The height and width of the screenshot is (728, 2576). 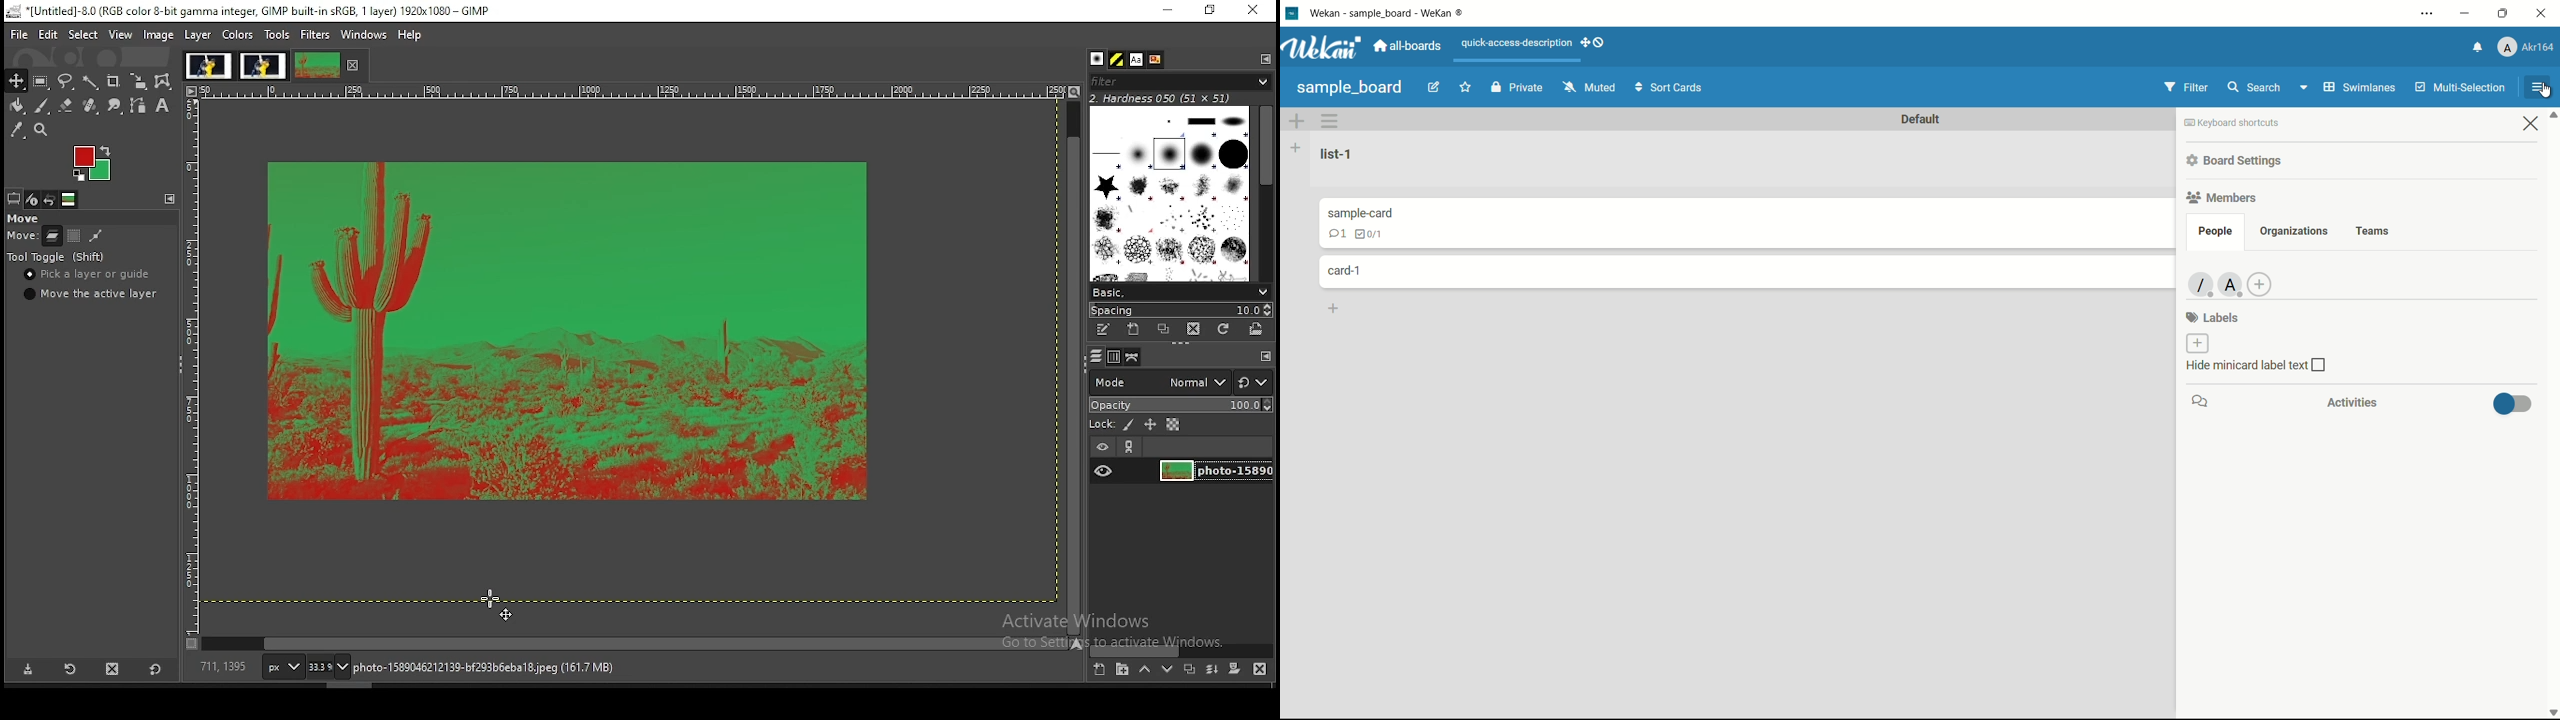 What do you see at coordinates (1111, 423) in the screenshot?
I see `lock pixels` at bounding box center [1111, 423].